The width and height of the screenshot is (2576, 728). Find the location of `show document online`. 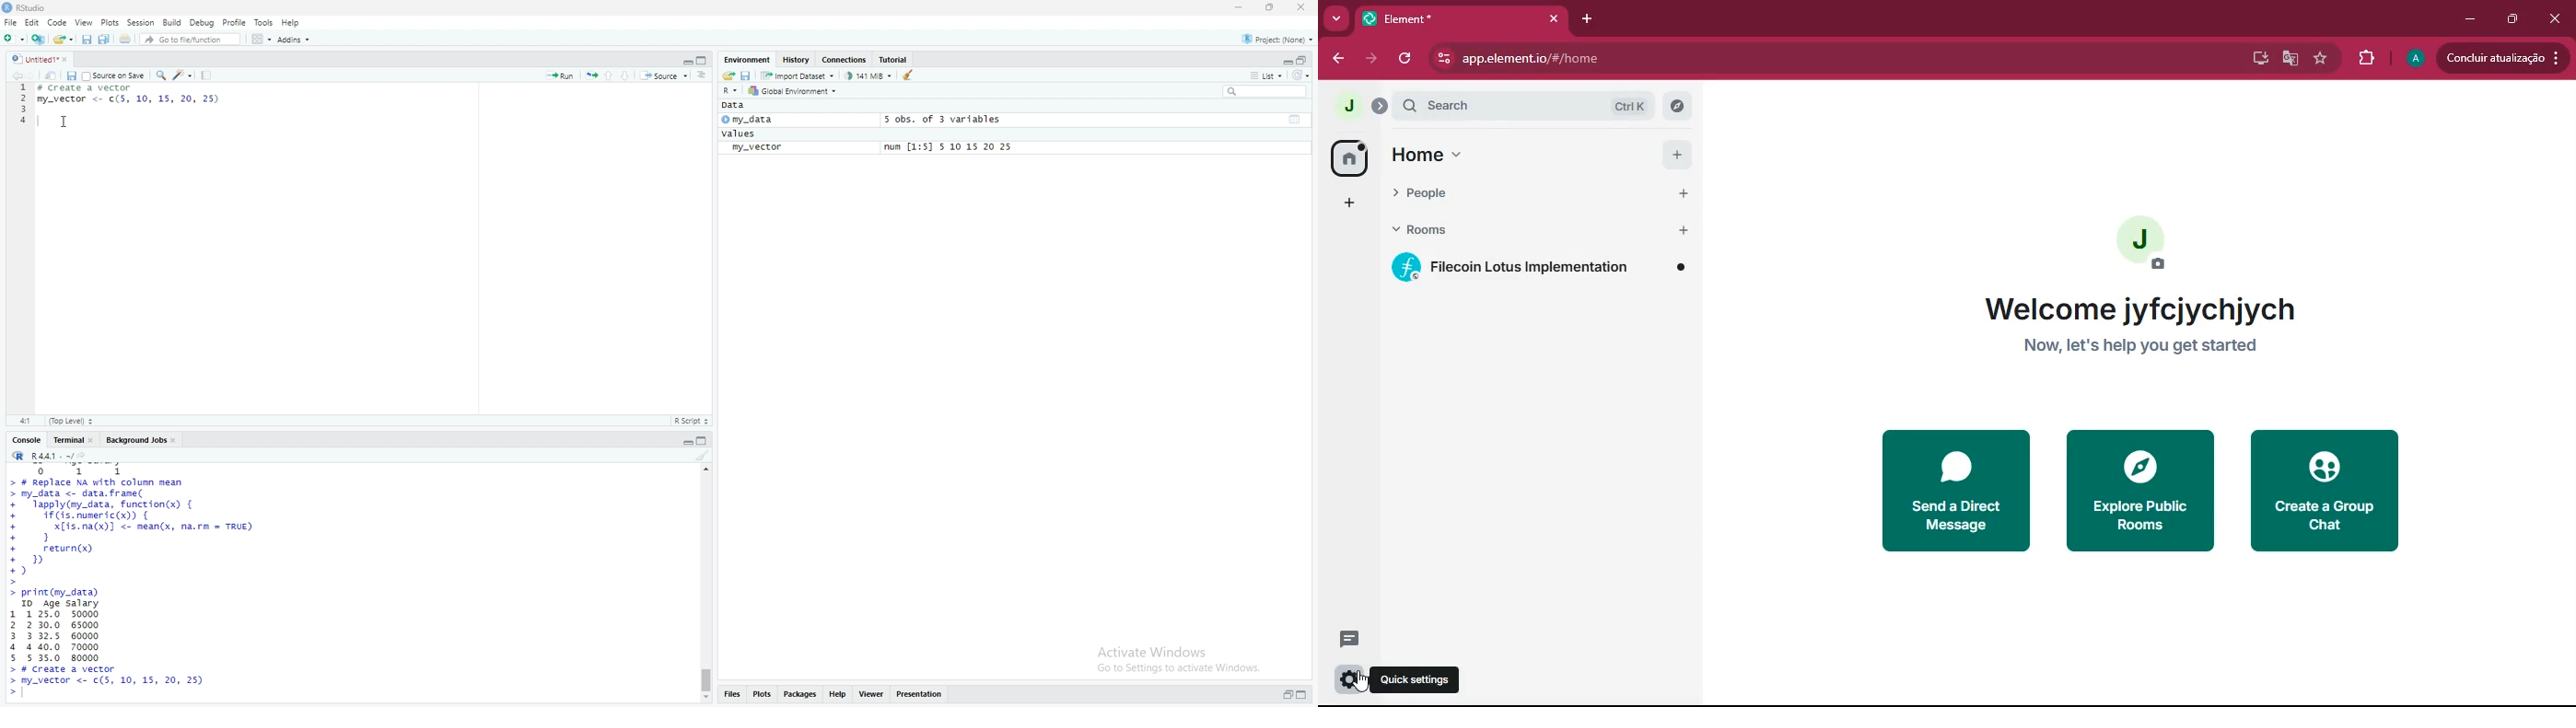

show document online is located at coordinates (706, 76).